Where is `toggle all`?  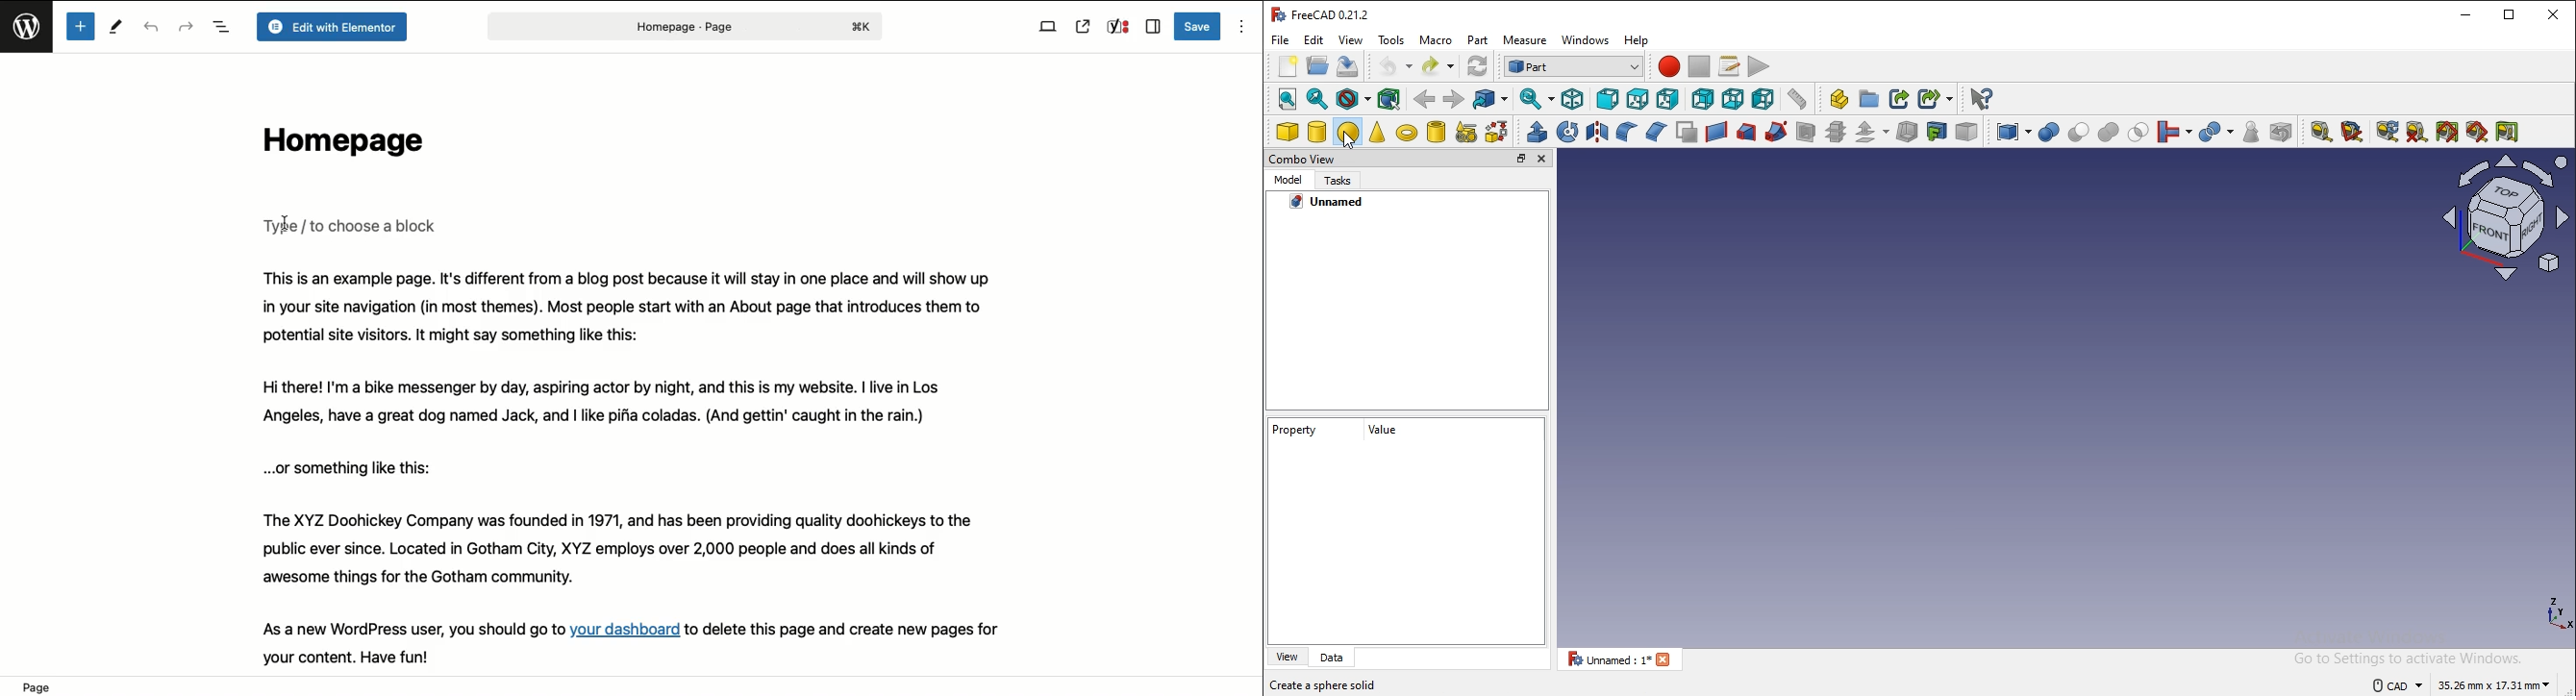 toggle all is located at coordinates (2449, 131).